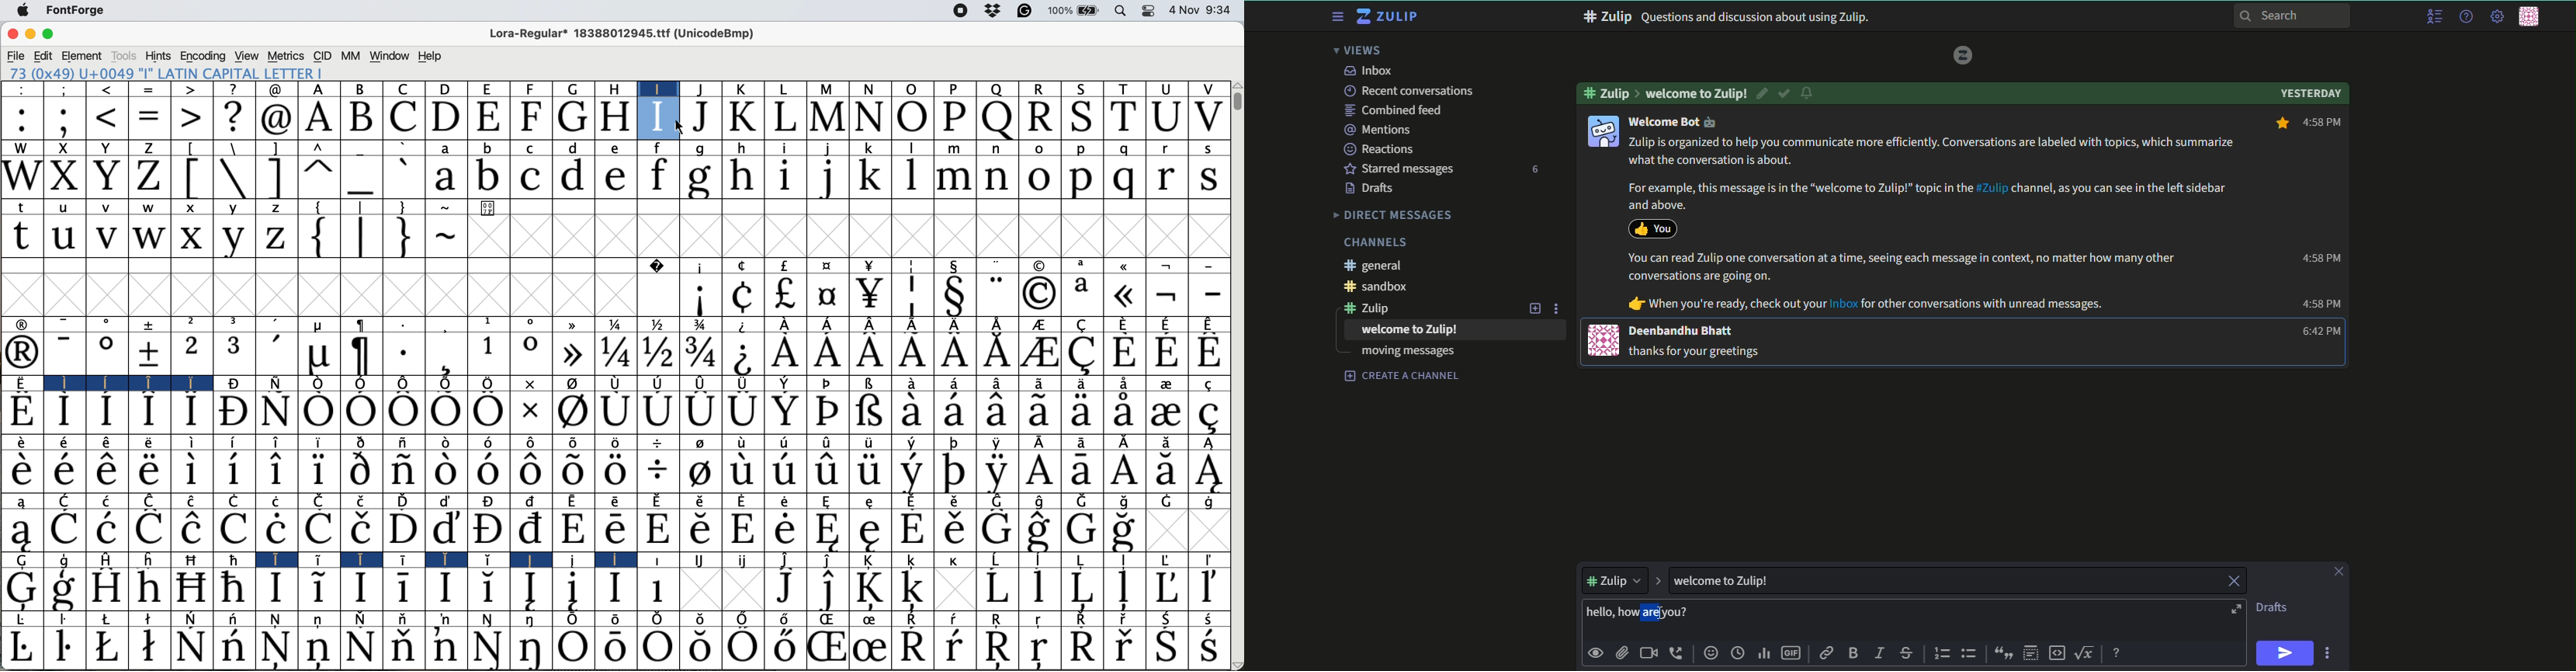  I want to click on Symbol, so click(1039, 384).